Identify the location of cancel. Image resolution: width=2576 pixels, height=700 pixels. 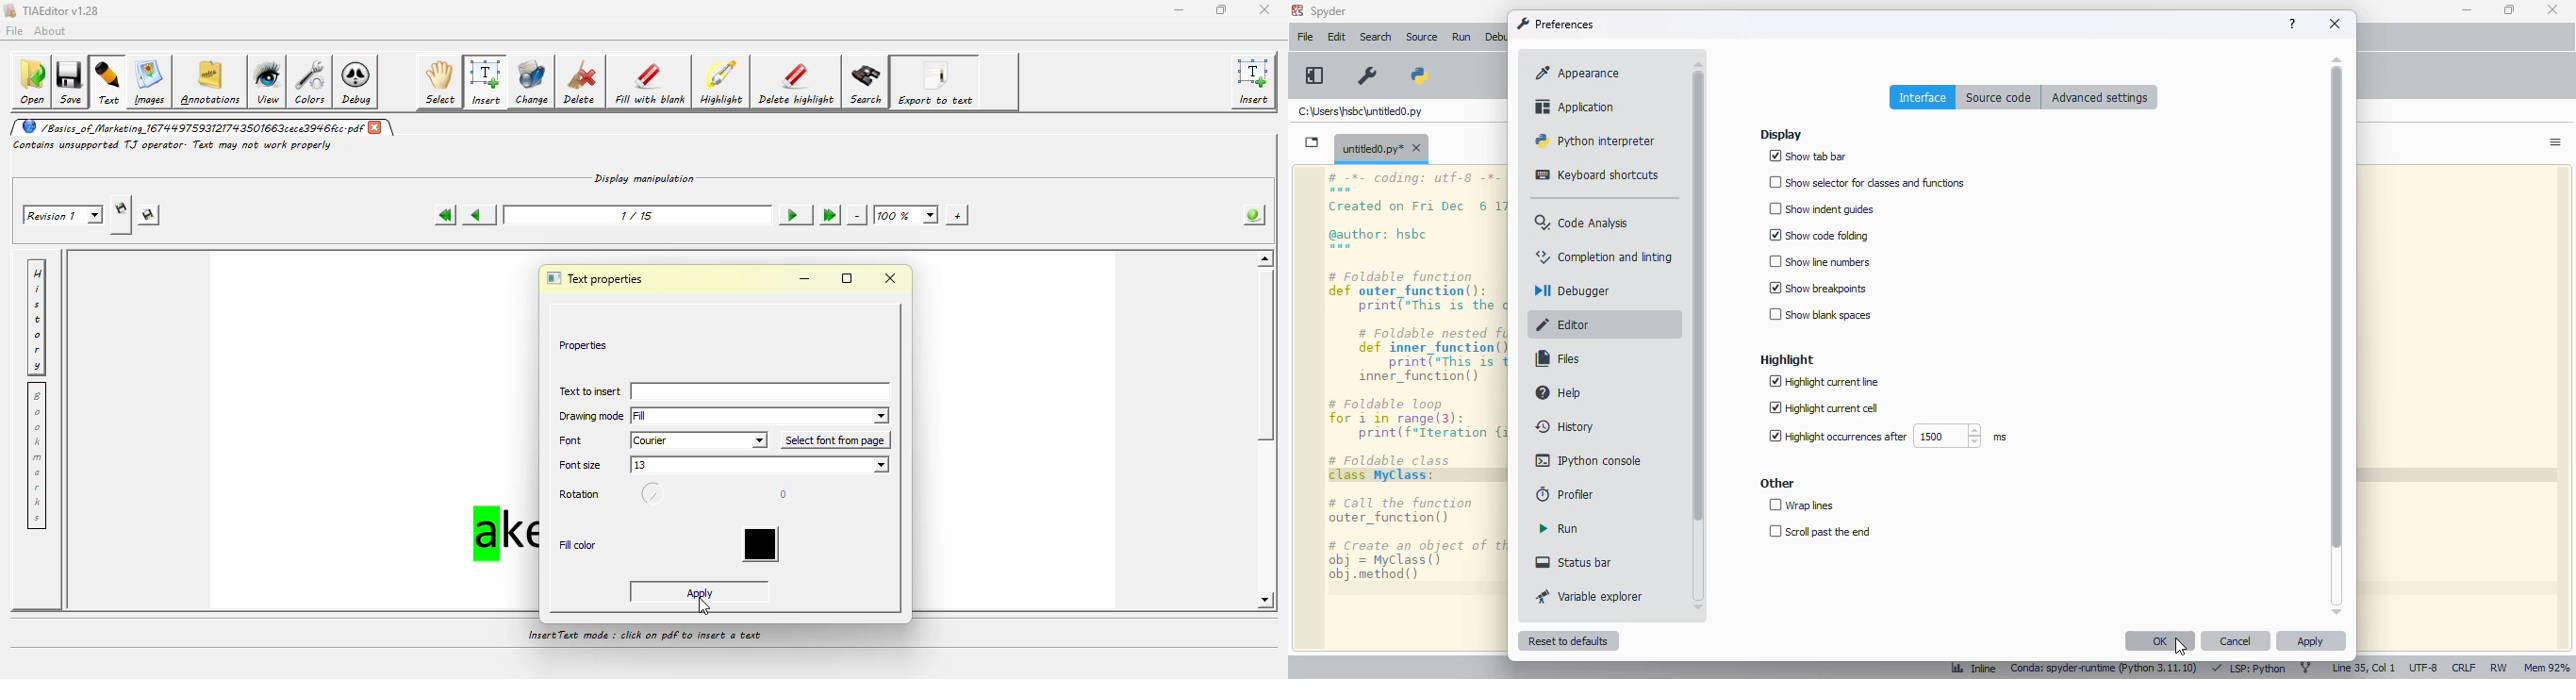
(2237, 640).